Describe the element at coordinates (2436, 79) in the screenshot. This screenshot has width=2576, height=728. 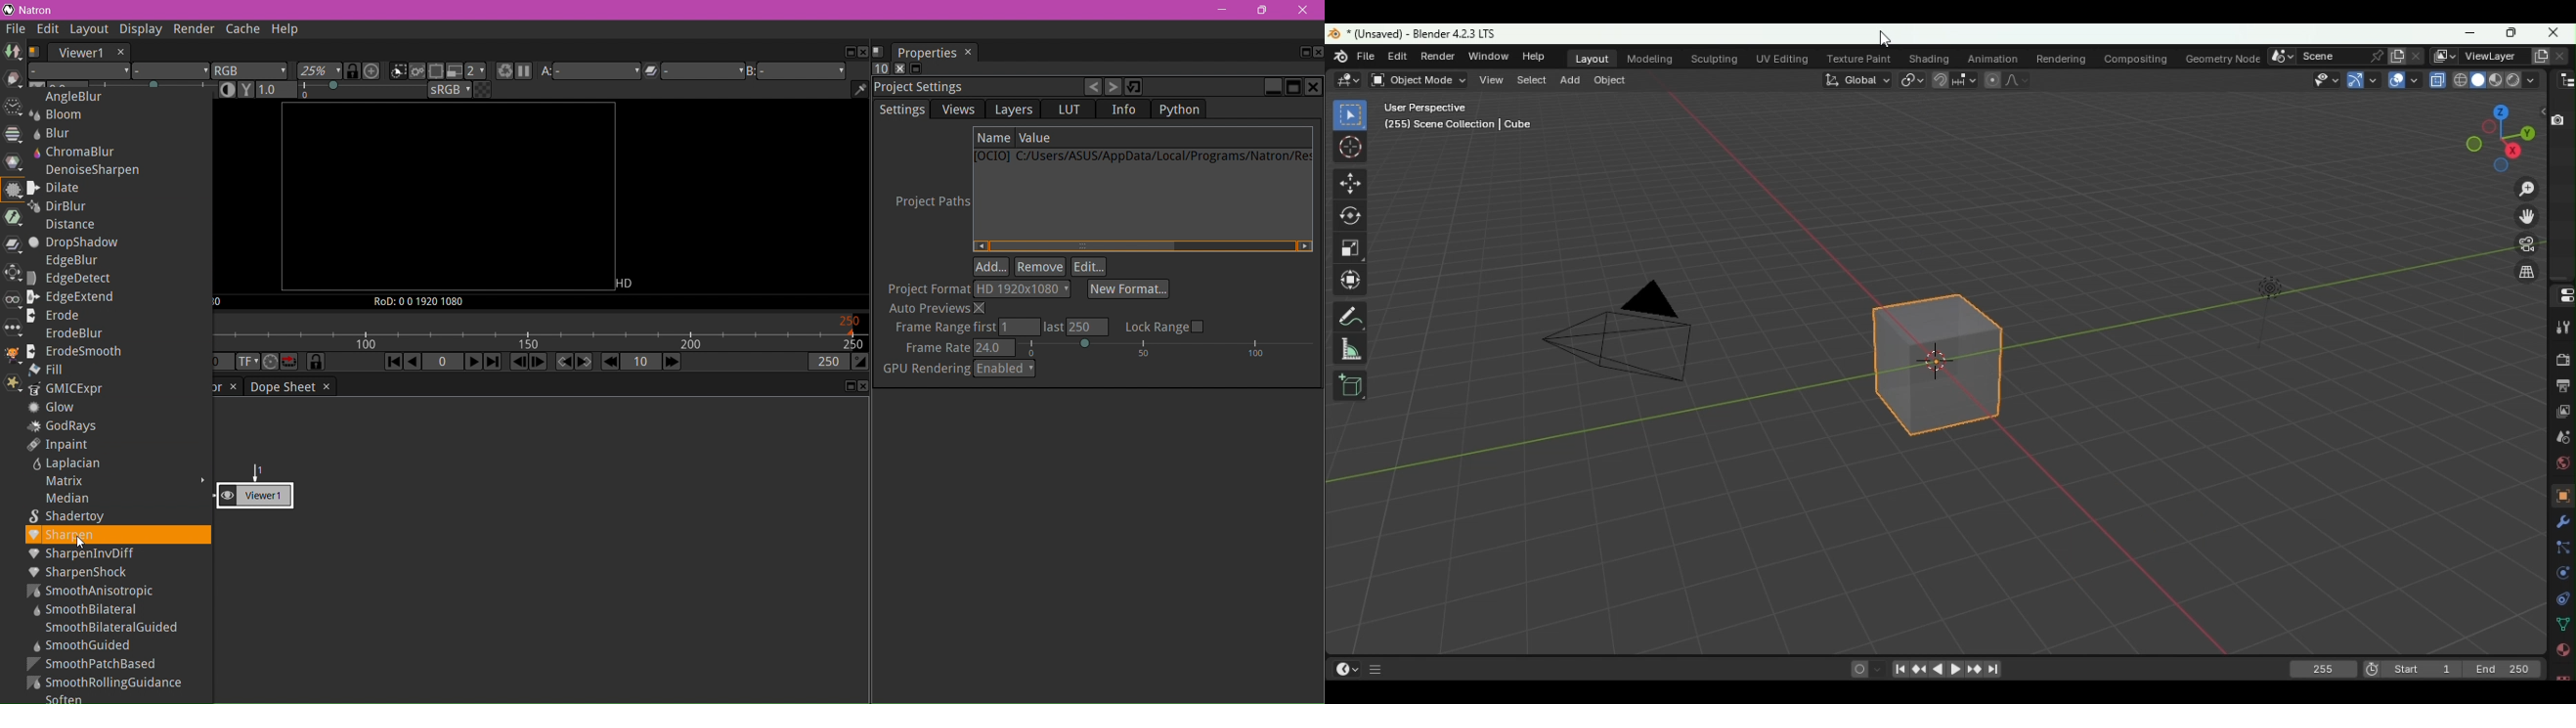
I see `Toggle X-ray` at that location.